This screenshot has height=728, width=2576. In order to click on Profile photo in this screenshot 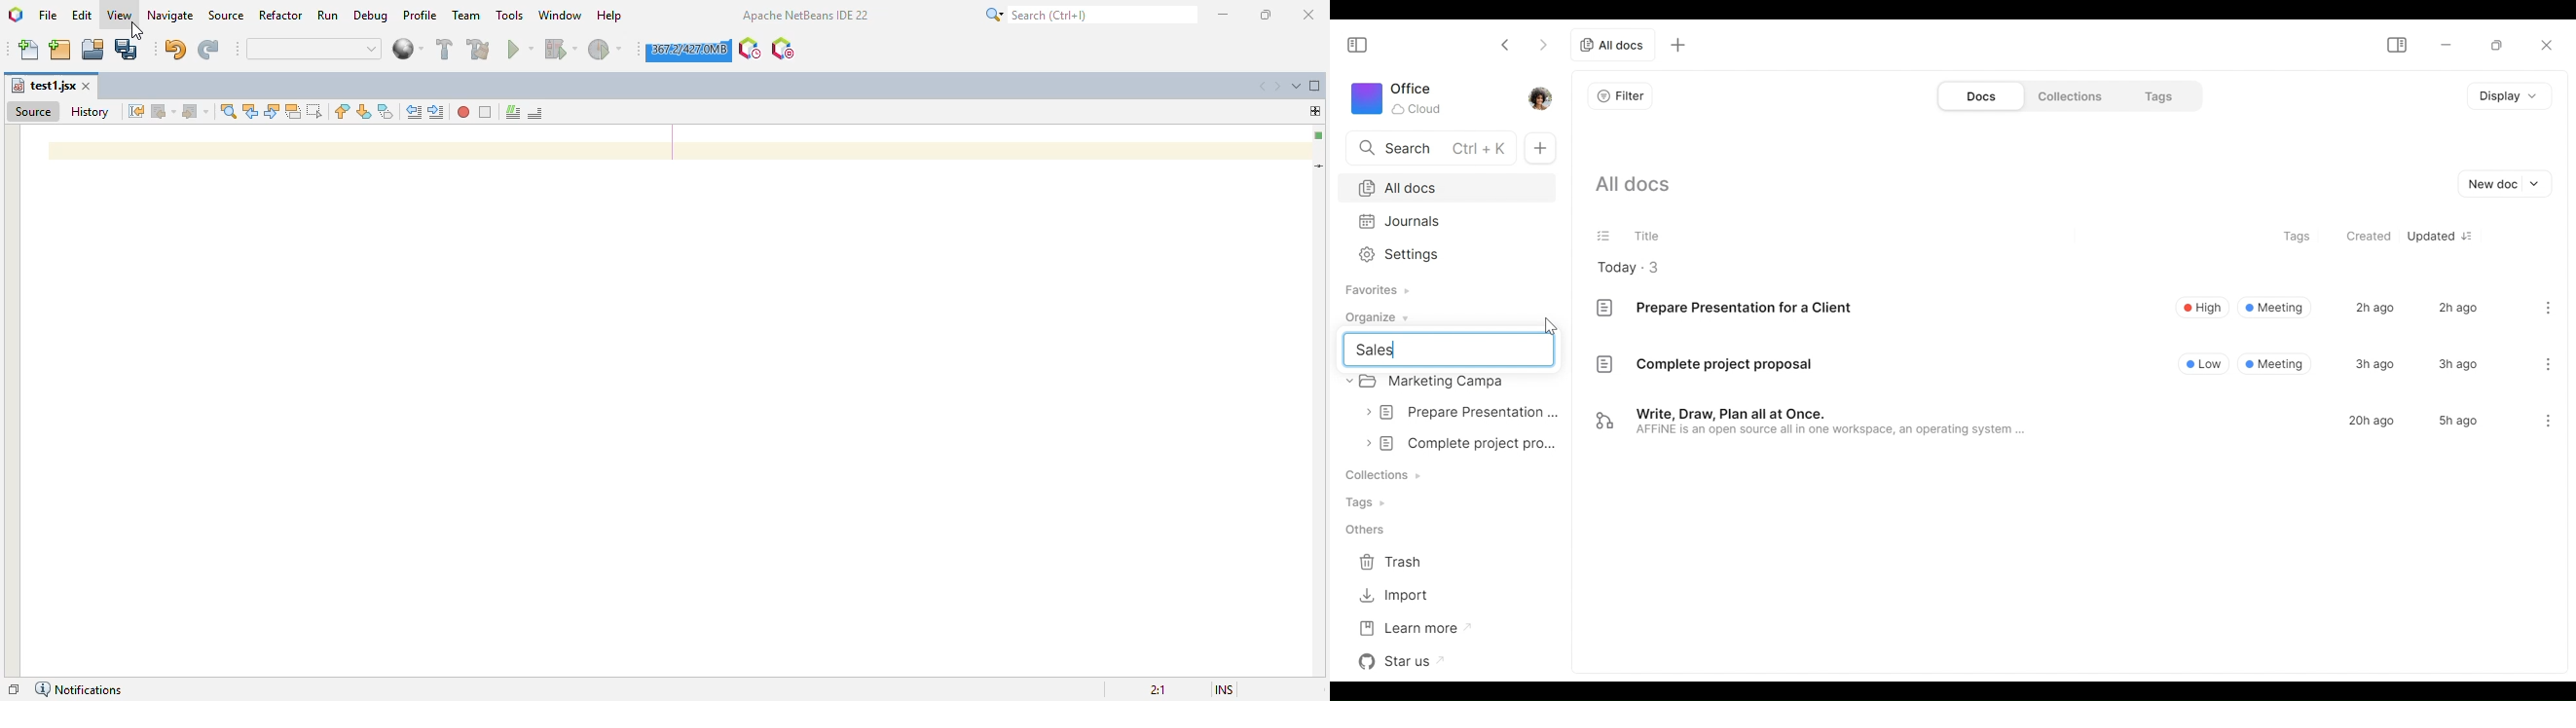, I will do `click(1545, 97)`.